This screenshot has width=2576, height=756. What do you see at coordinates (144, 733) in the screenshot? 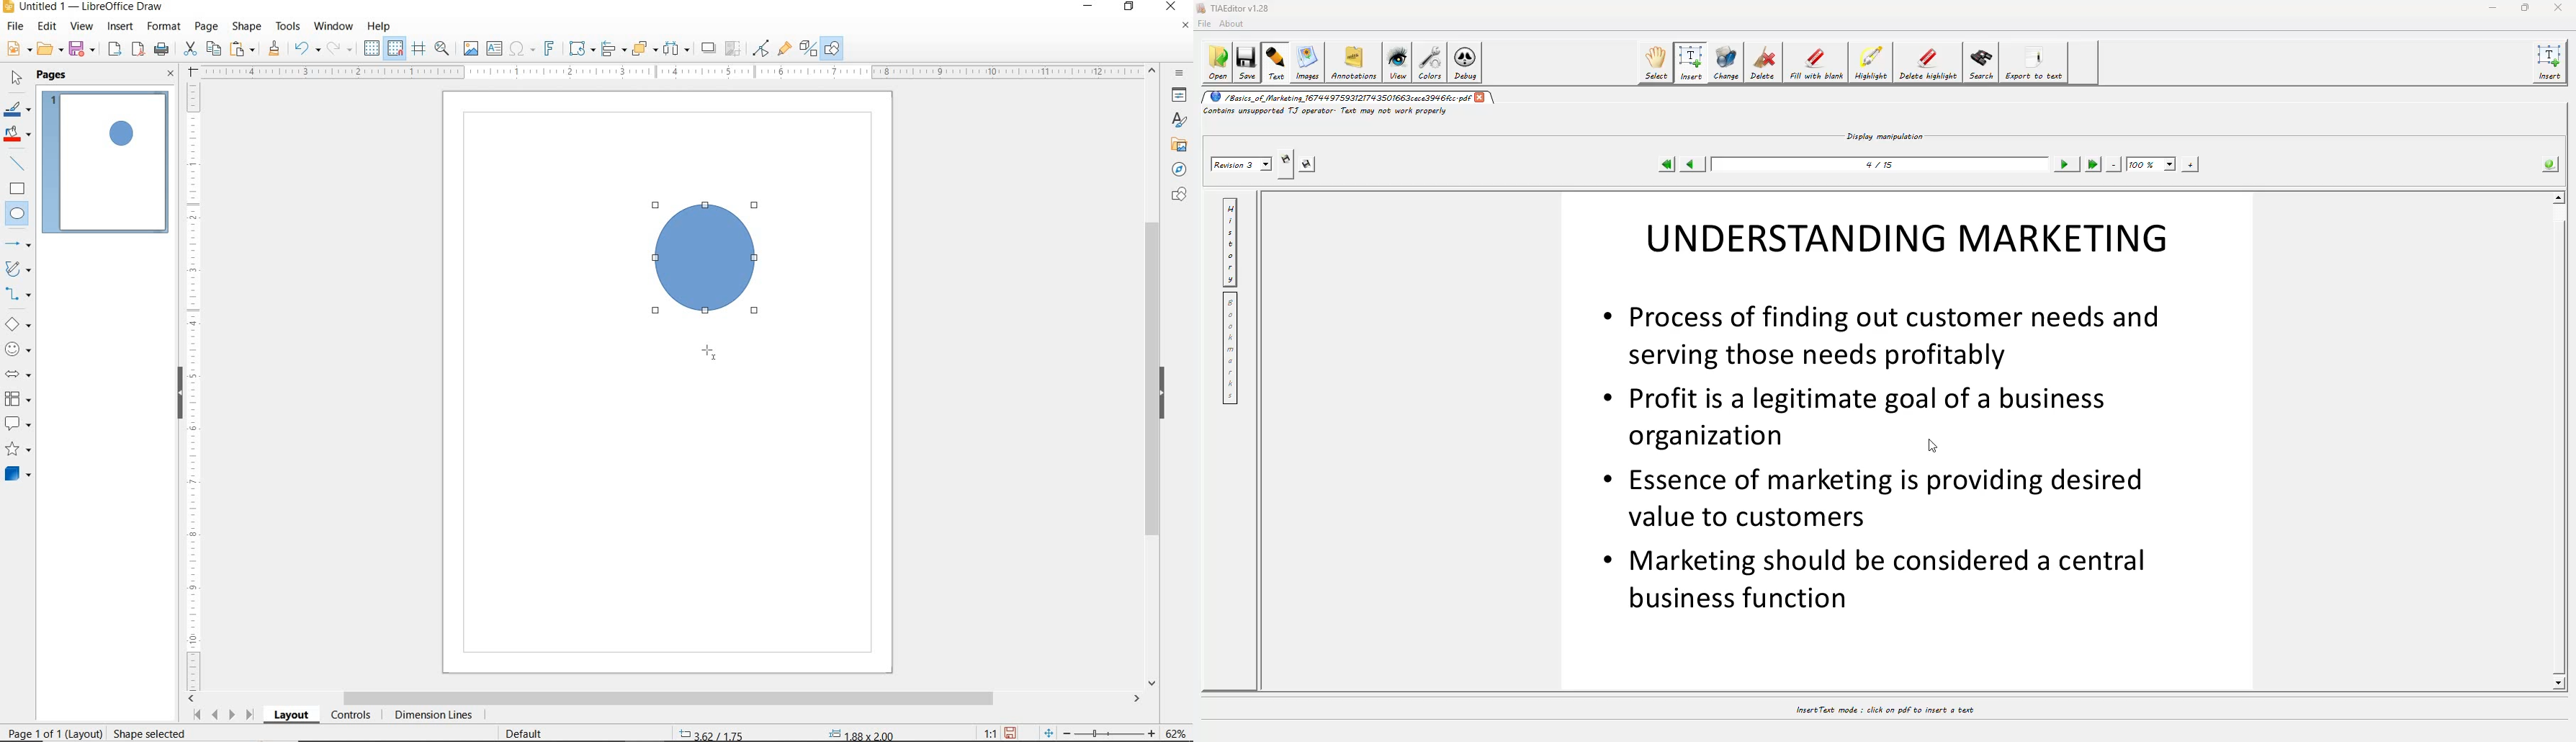
I see `rESIZE sHAPE` at bounding box center [144, 733].